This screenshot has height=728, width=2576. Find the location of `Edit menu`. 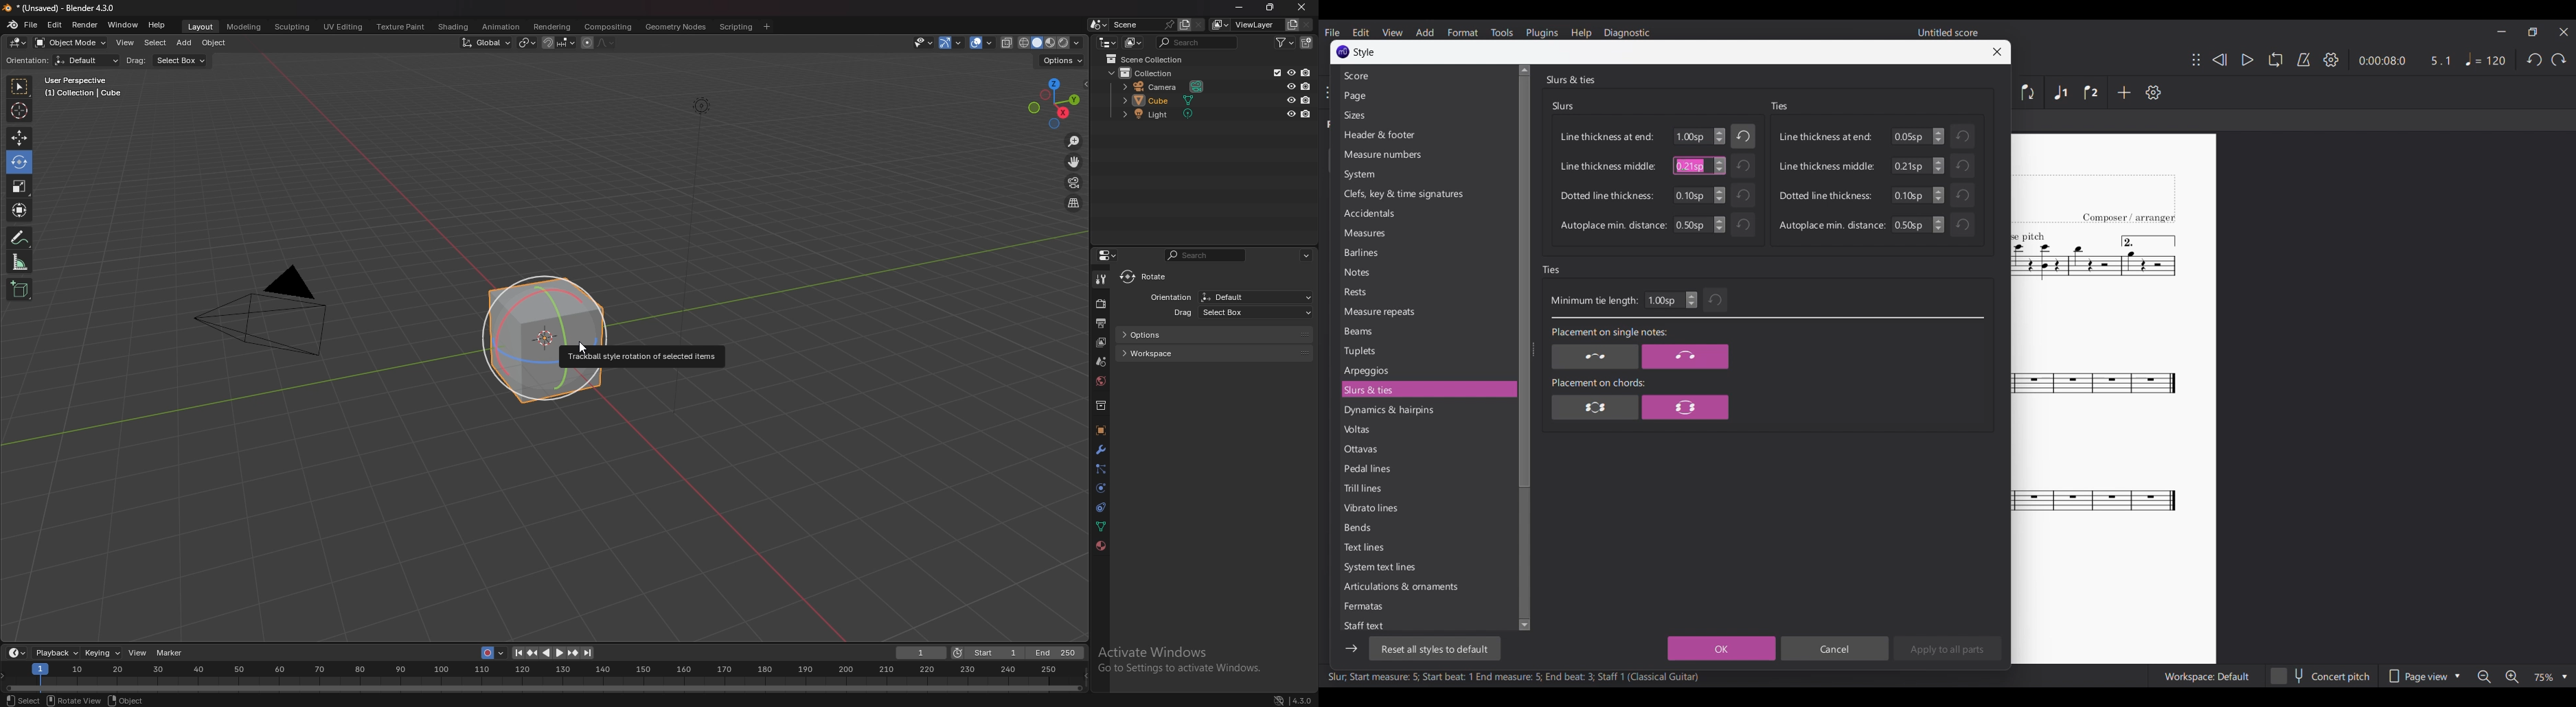

Edit menu is located at coordinates (1360, 32).